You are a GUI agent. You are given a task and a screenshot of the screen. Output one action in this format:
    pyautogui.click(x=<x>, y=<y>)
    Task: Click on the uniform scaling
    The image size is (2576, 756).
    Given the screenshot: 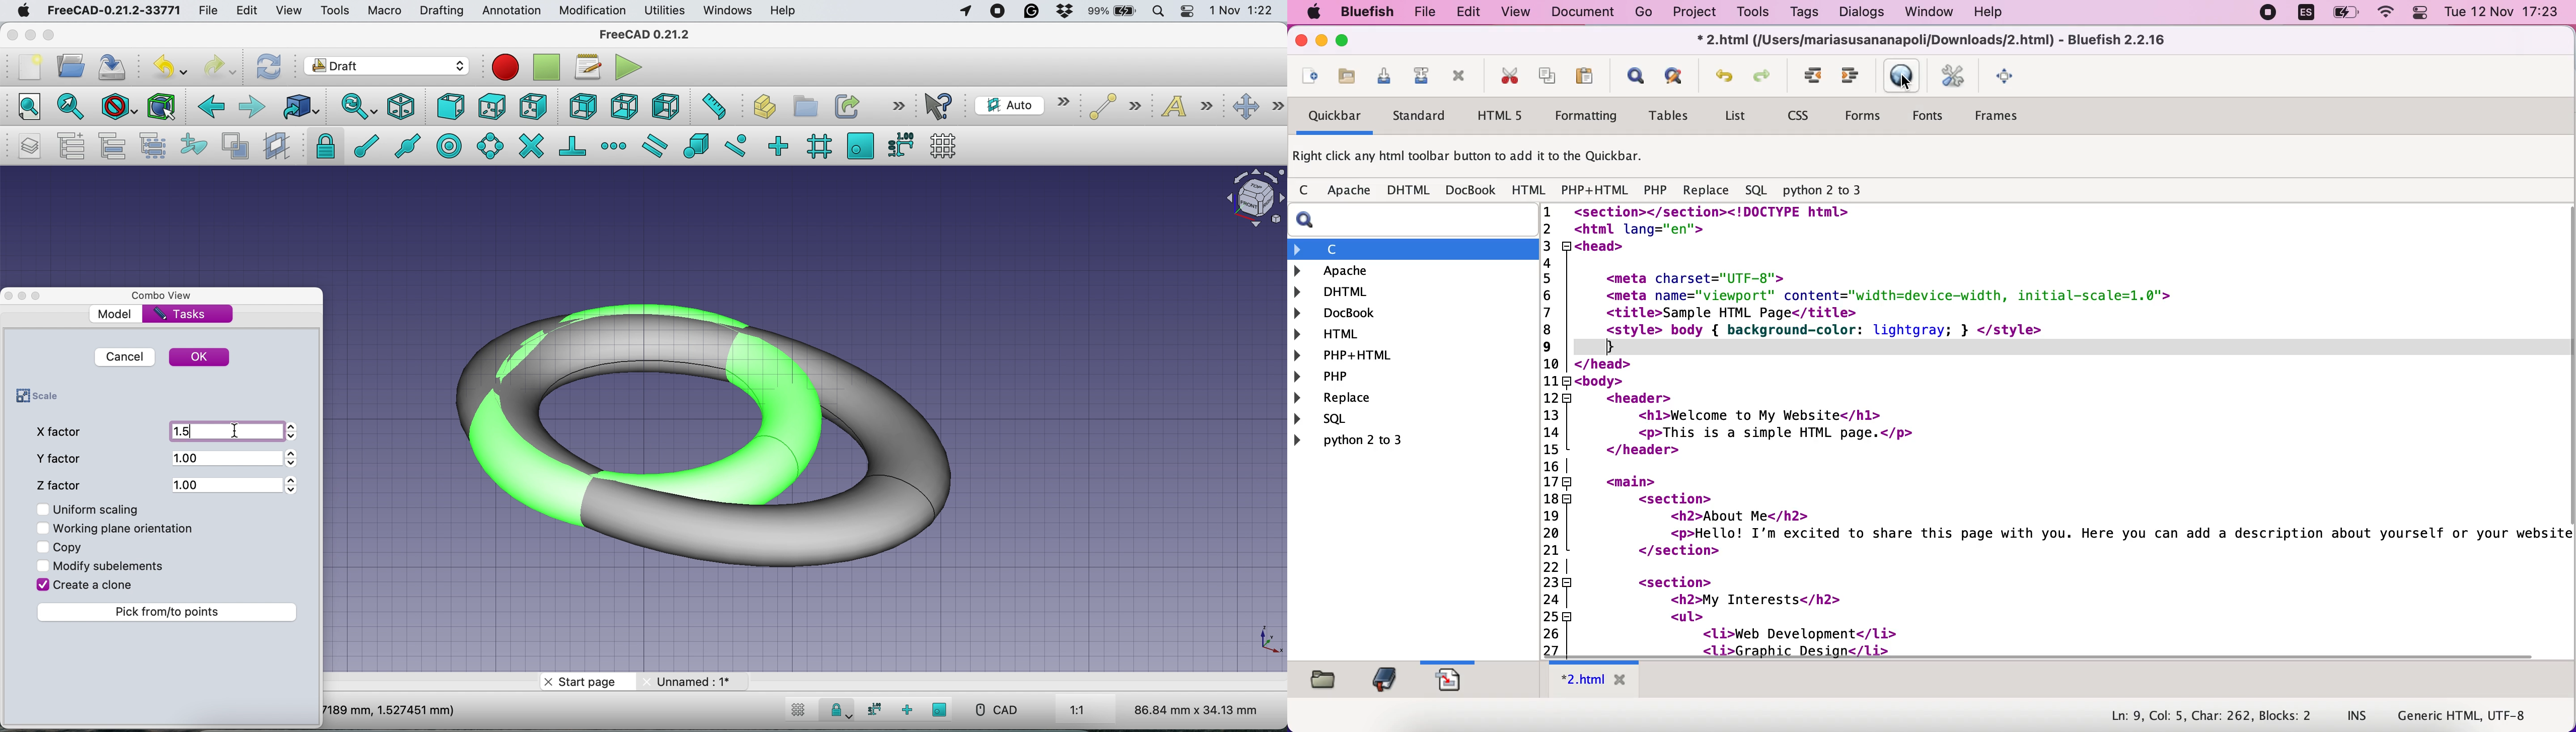 What is the action you would take?
    pyautogui.click(x=100, y=509)
    